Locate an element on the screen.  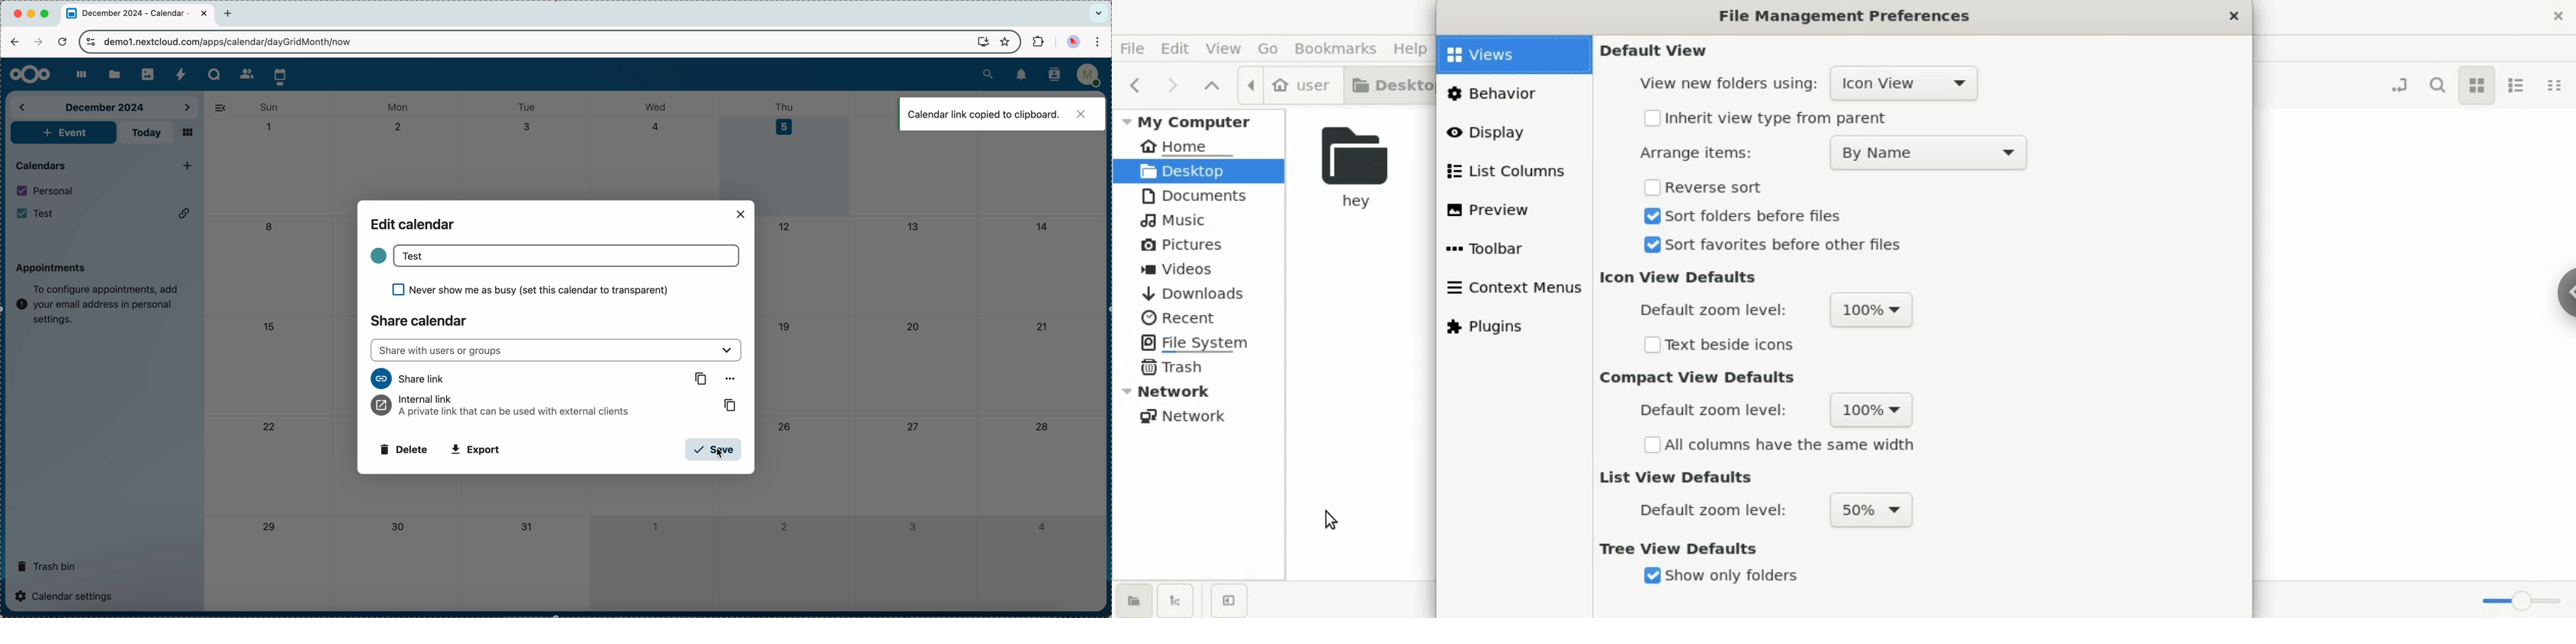
22 is located at coordinates (270, 428).